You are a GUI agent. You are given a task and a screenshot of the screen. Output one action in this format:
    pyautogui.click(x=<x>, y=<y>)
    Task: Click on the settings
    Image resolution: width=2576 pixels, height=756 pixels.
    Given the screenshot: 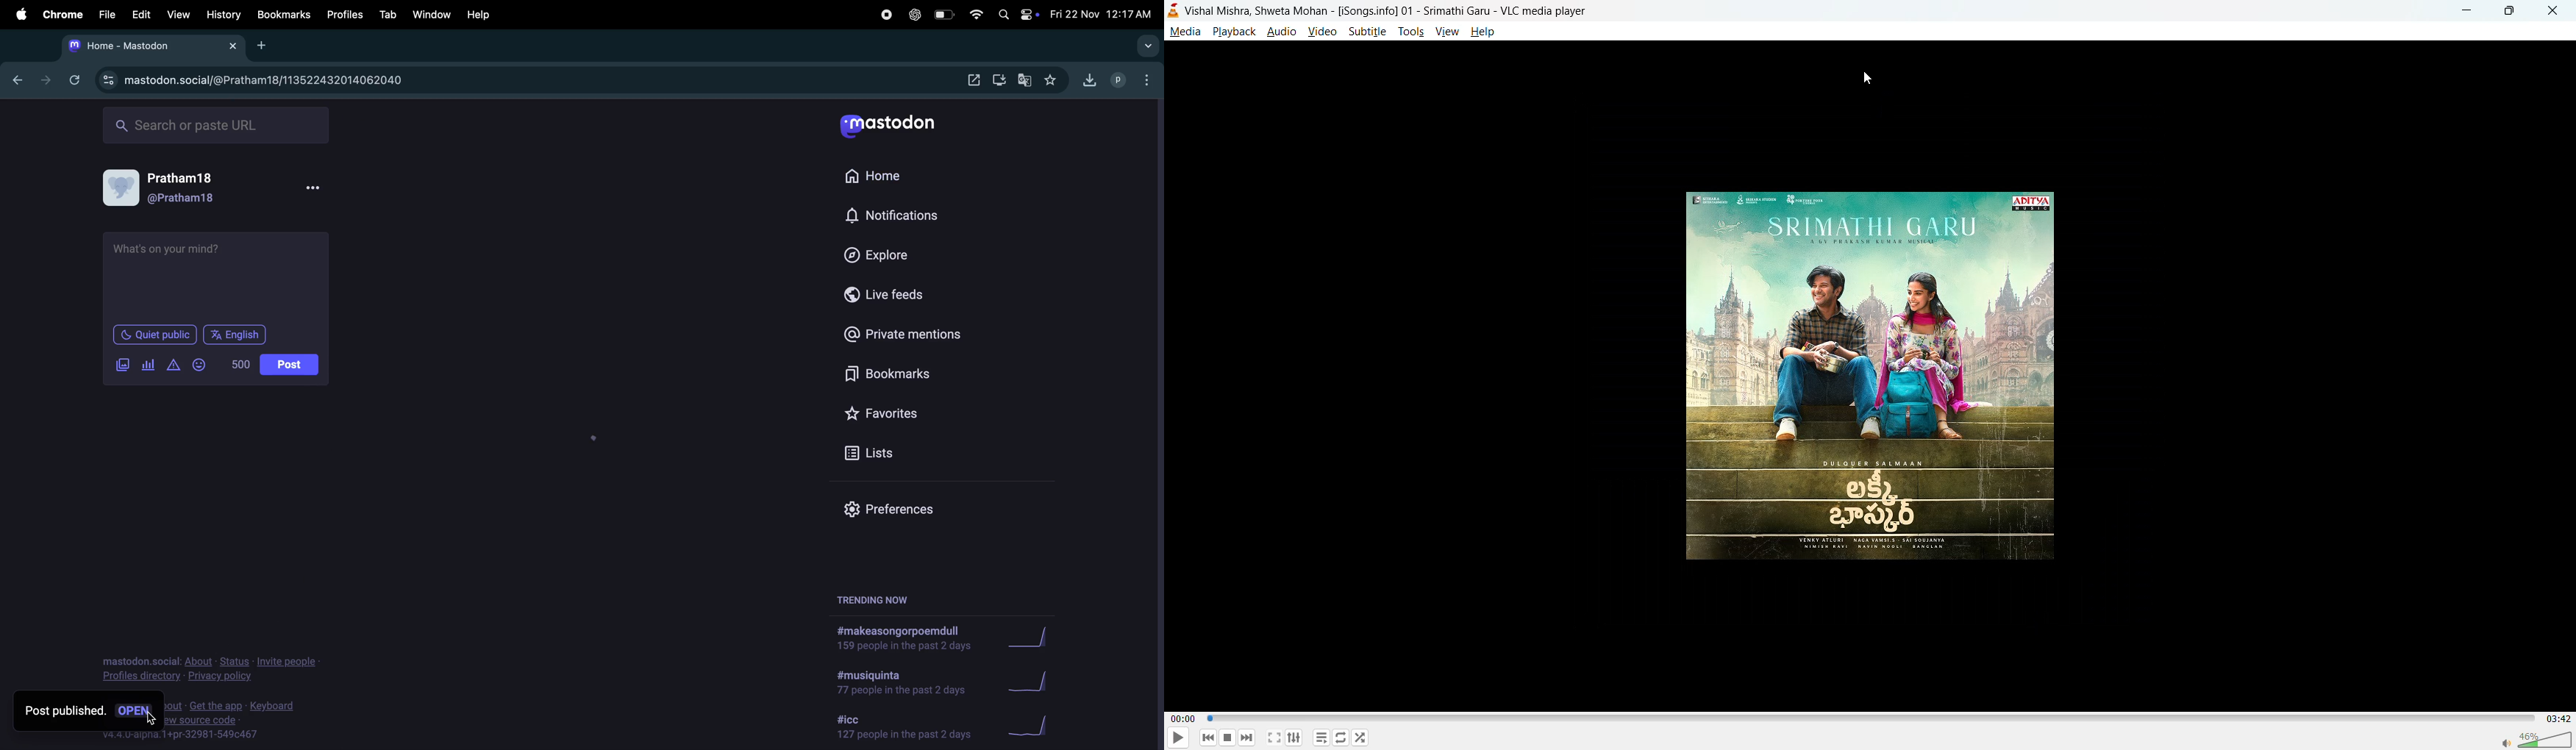 What is the action you would take?
    pyautogui.click(x=1294, y=737)
    